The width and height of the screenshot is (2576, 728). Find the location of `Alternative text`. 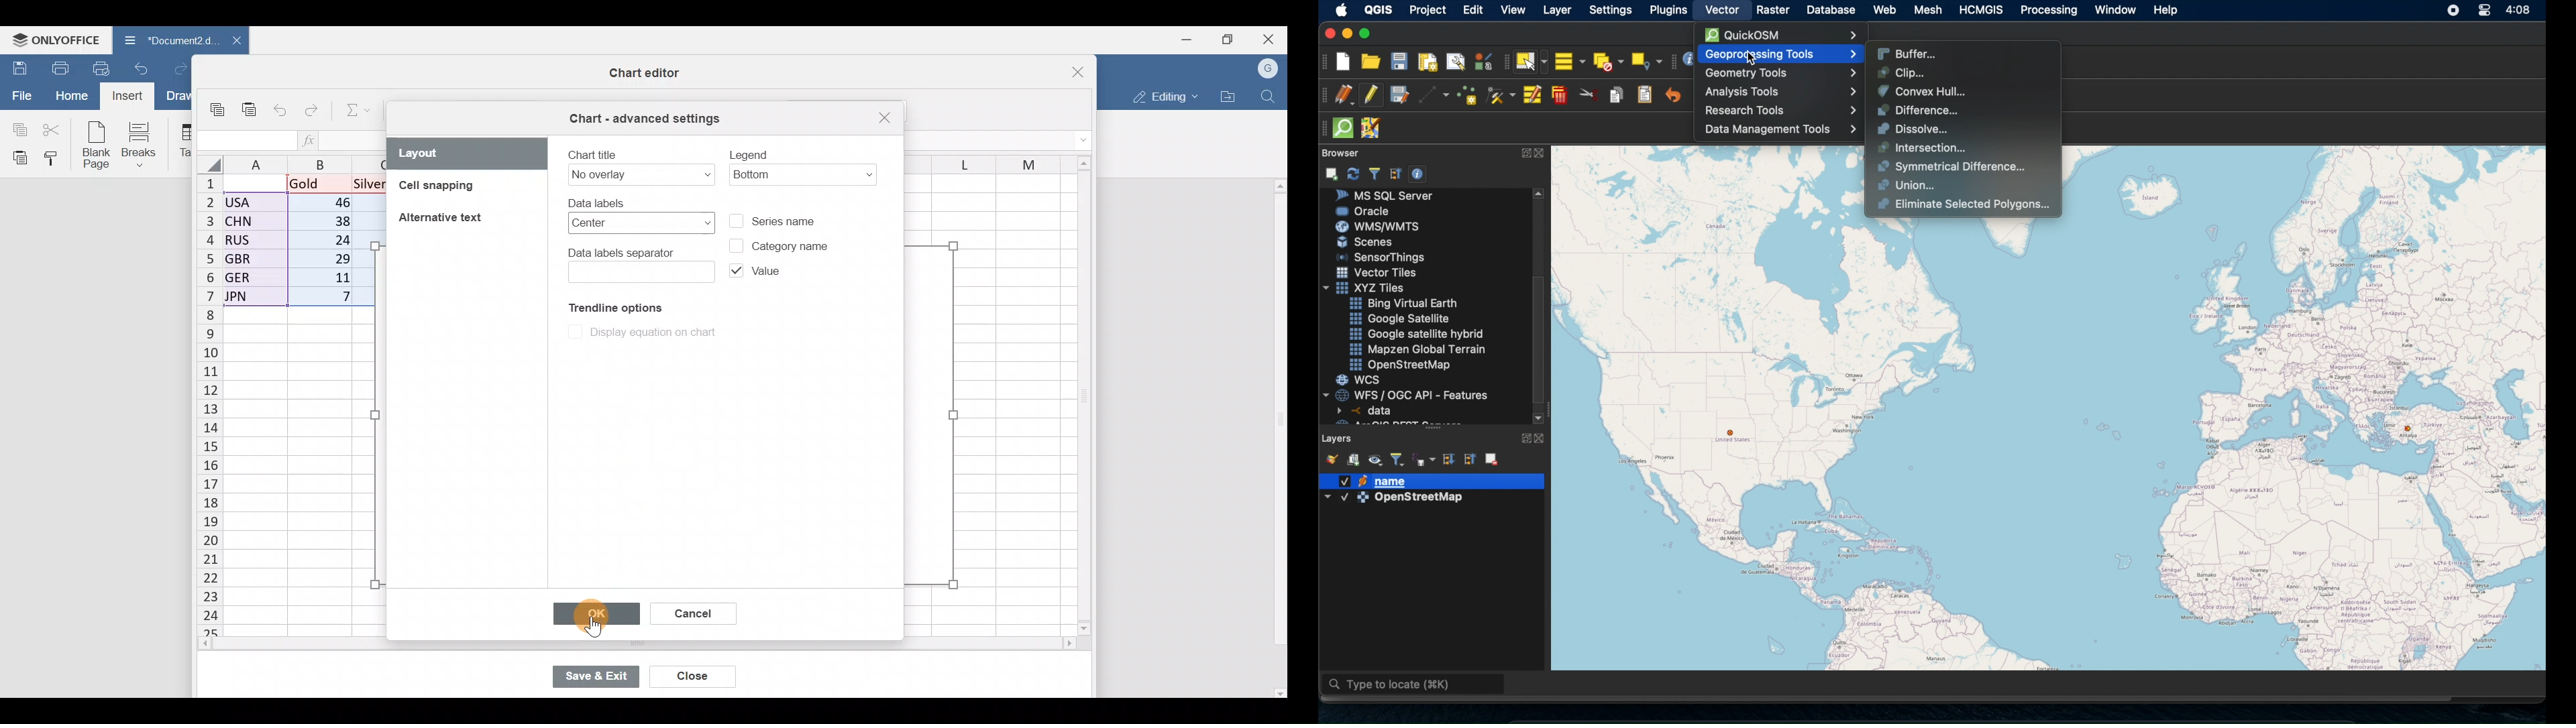

Alternative text is located at coordinates (443, 217).